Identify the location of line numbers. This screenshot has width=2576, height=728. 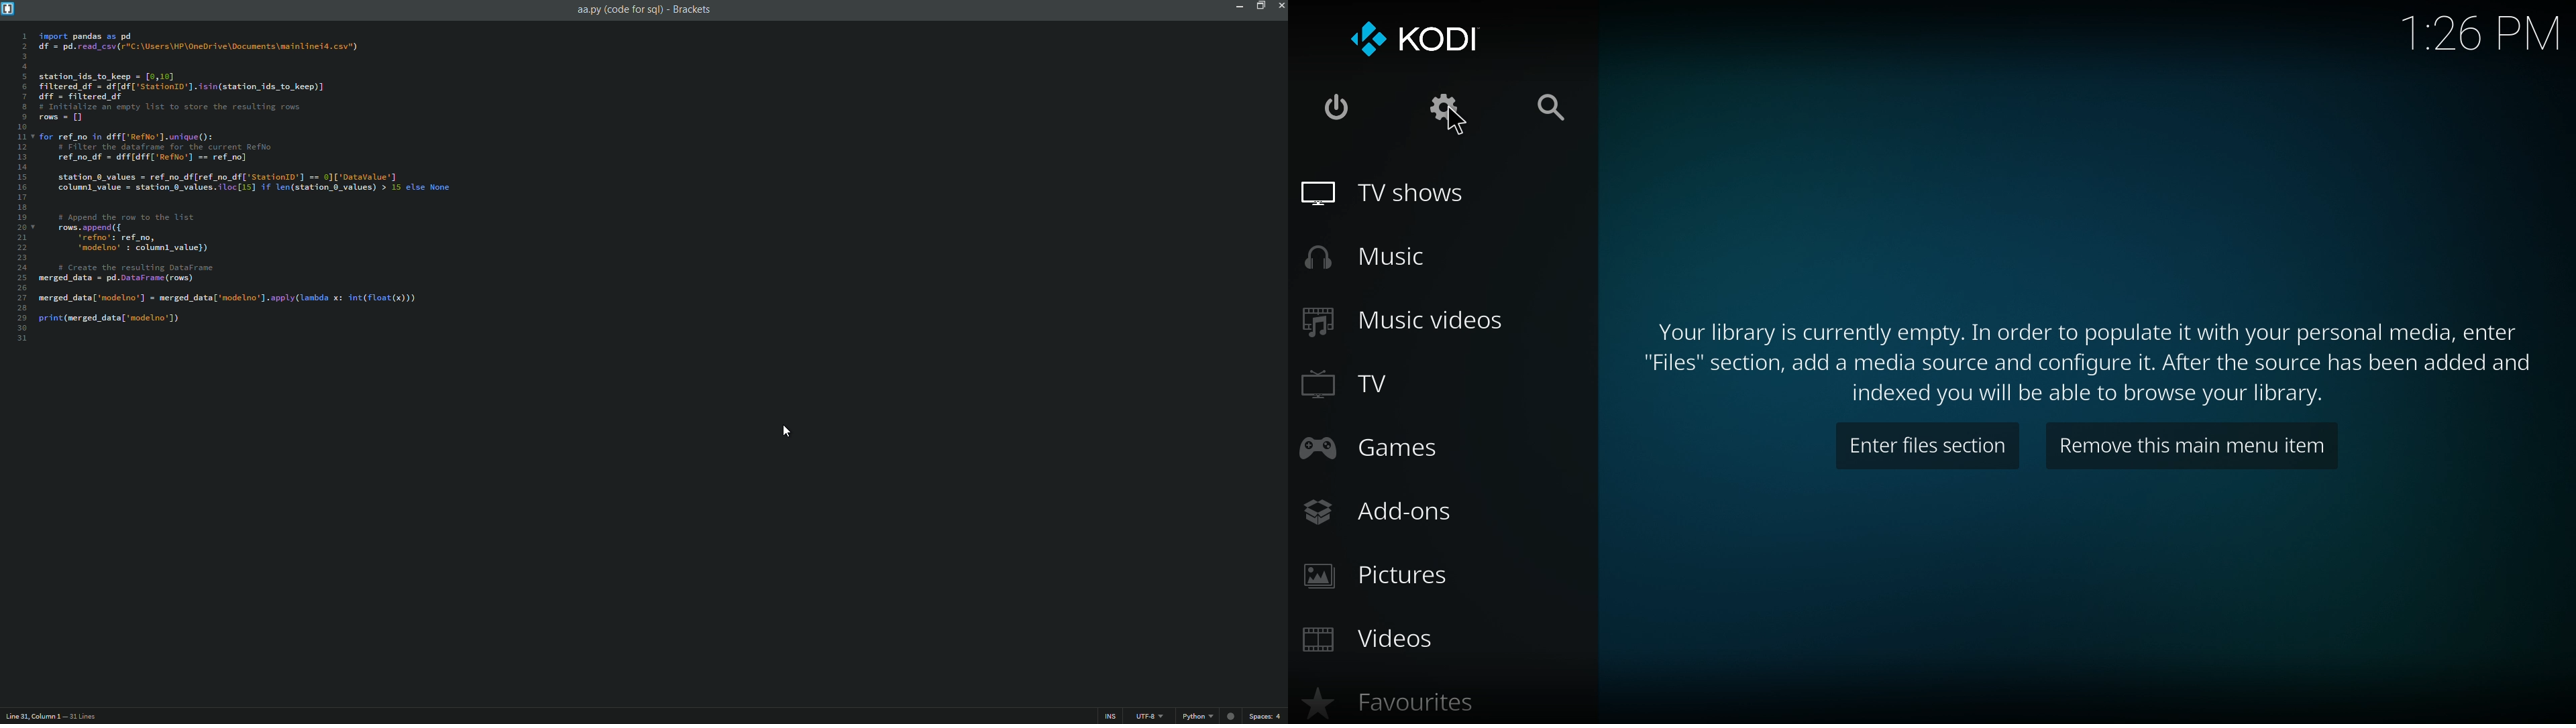
(21, 198).